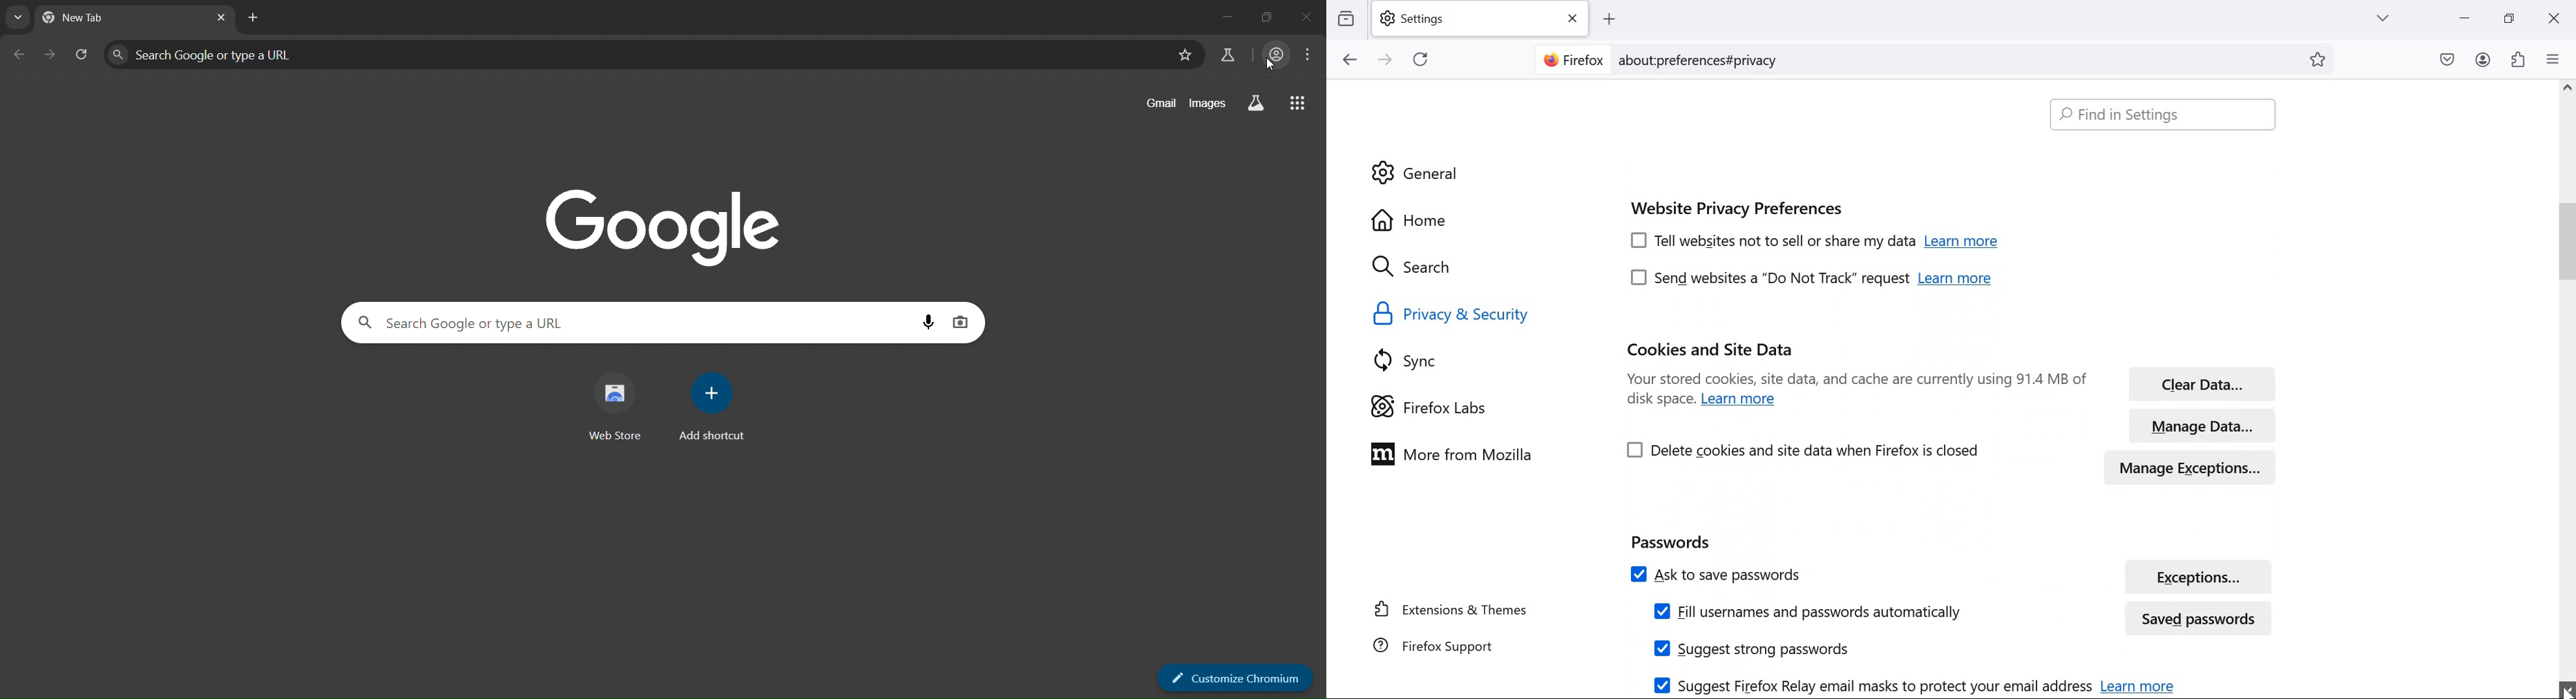  I want to click on restore down, so click(1268, 19).